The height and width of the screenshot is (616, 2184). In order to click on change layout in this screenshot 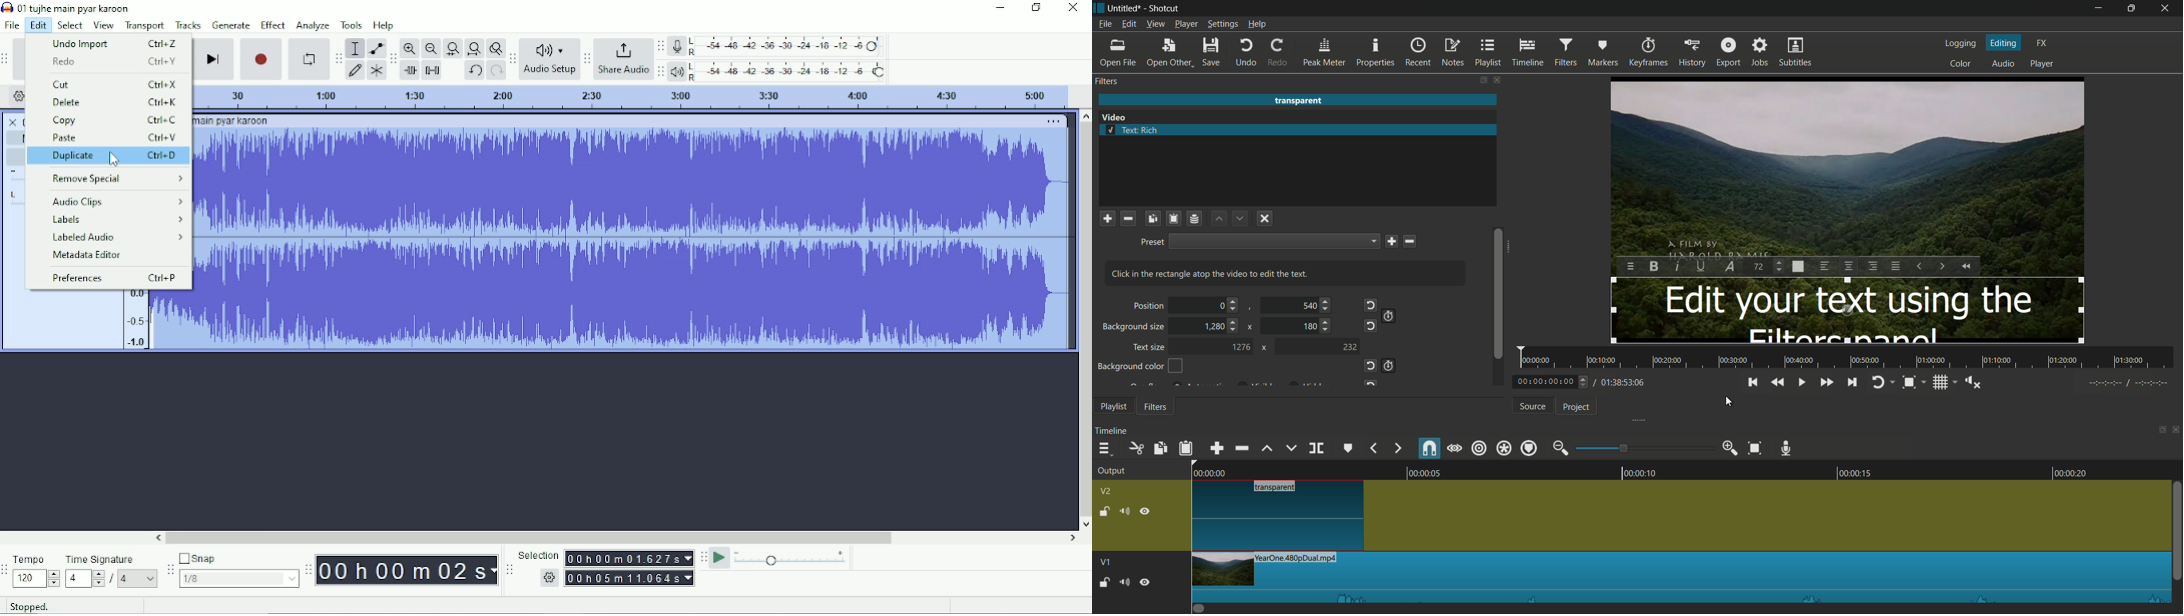, I will do `click(2159, 432)`.